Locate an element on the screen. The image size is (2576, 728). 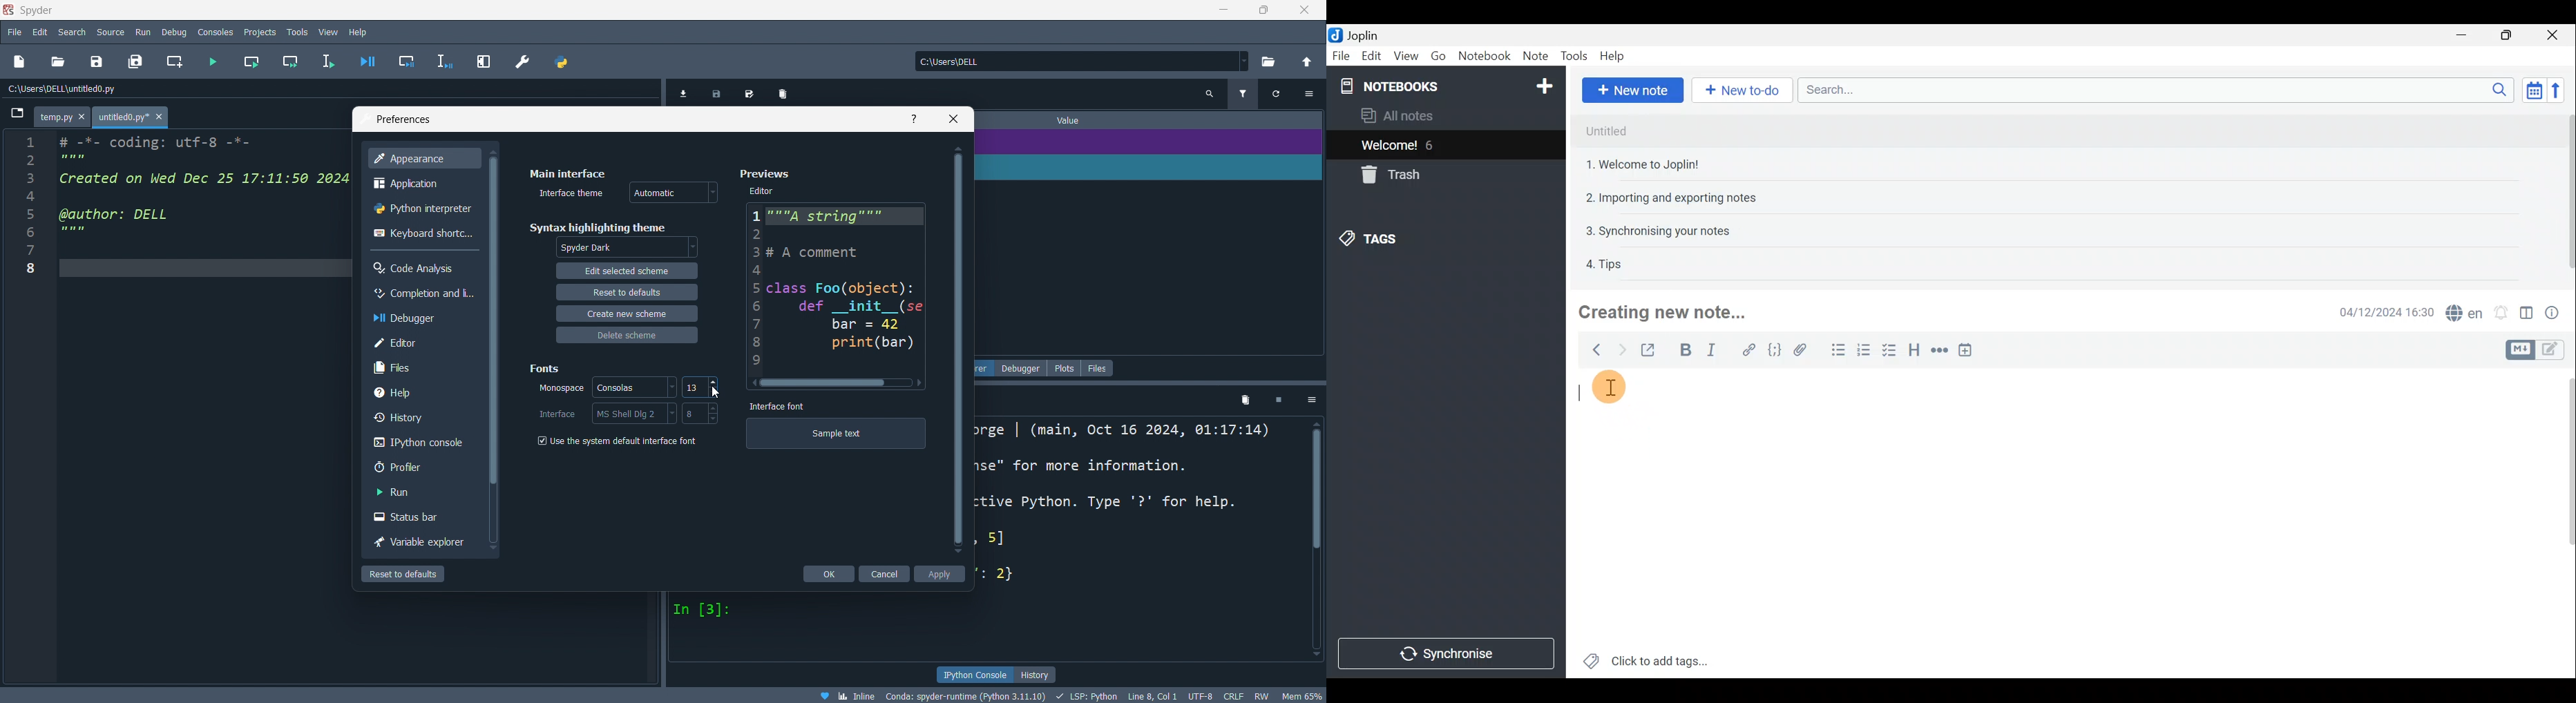
Conda: spyder-runtime (Python 3.11.10) is located at coordinates (964, 695).